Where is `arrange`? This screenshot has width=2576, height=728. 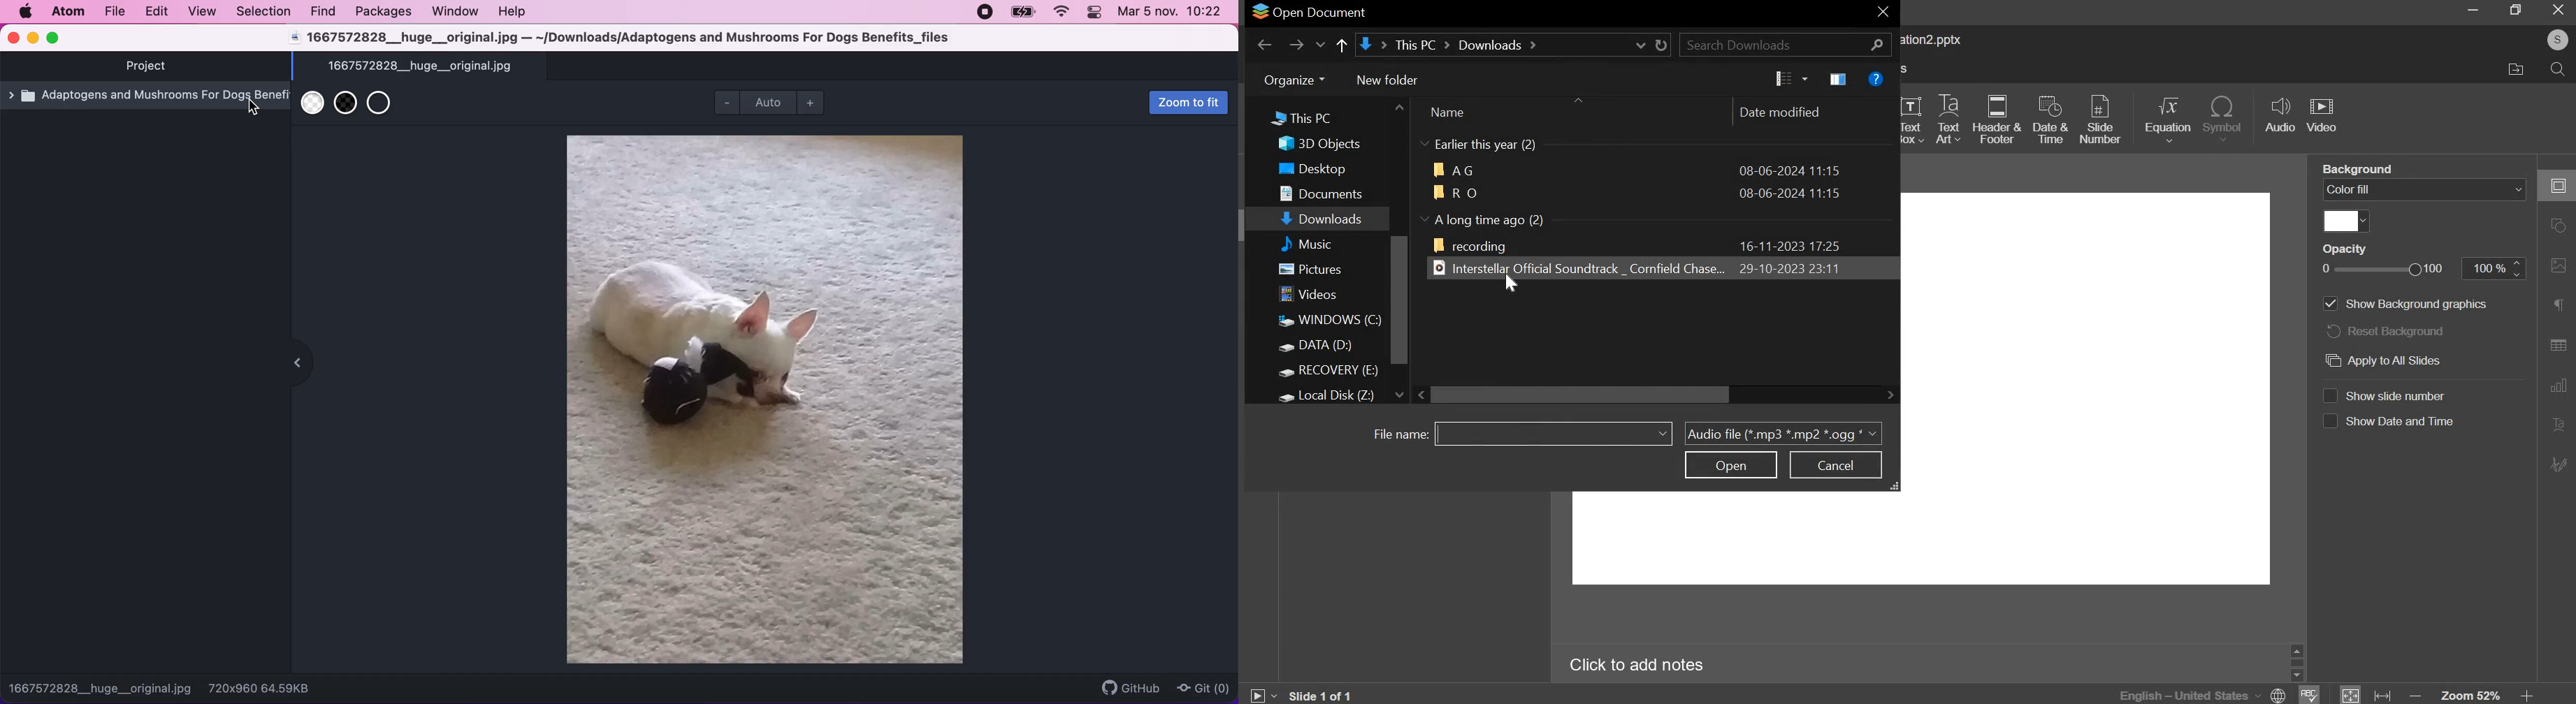
arrange is located at coordinates (1577, 100).